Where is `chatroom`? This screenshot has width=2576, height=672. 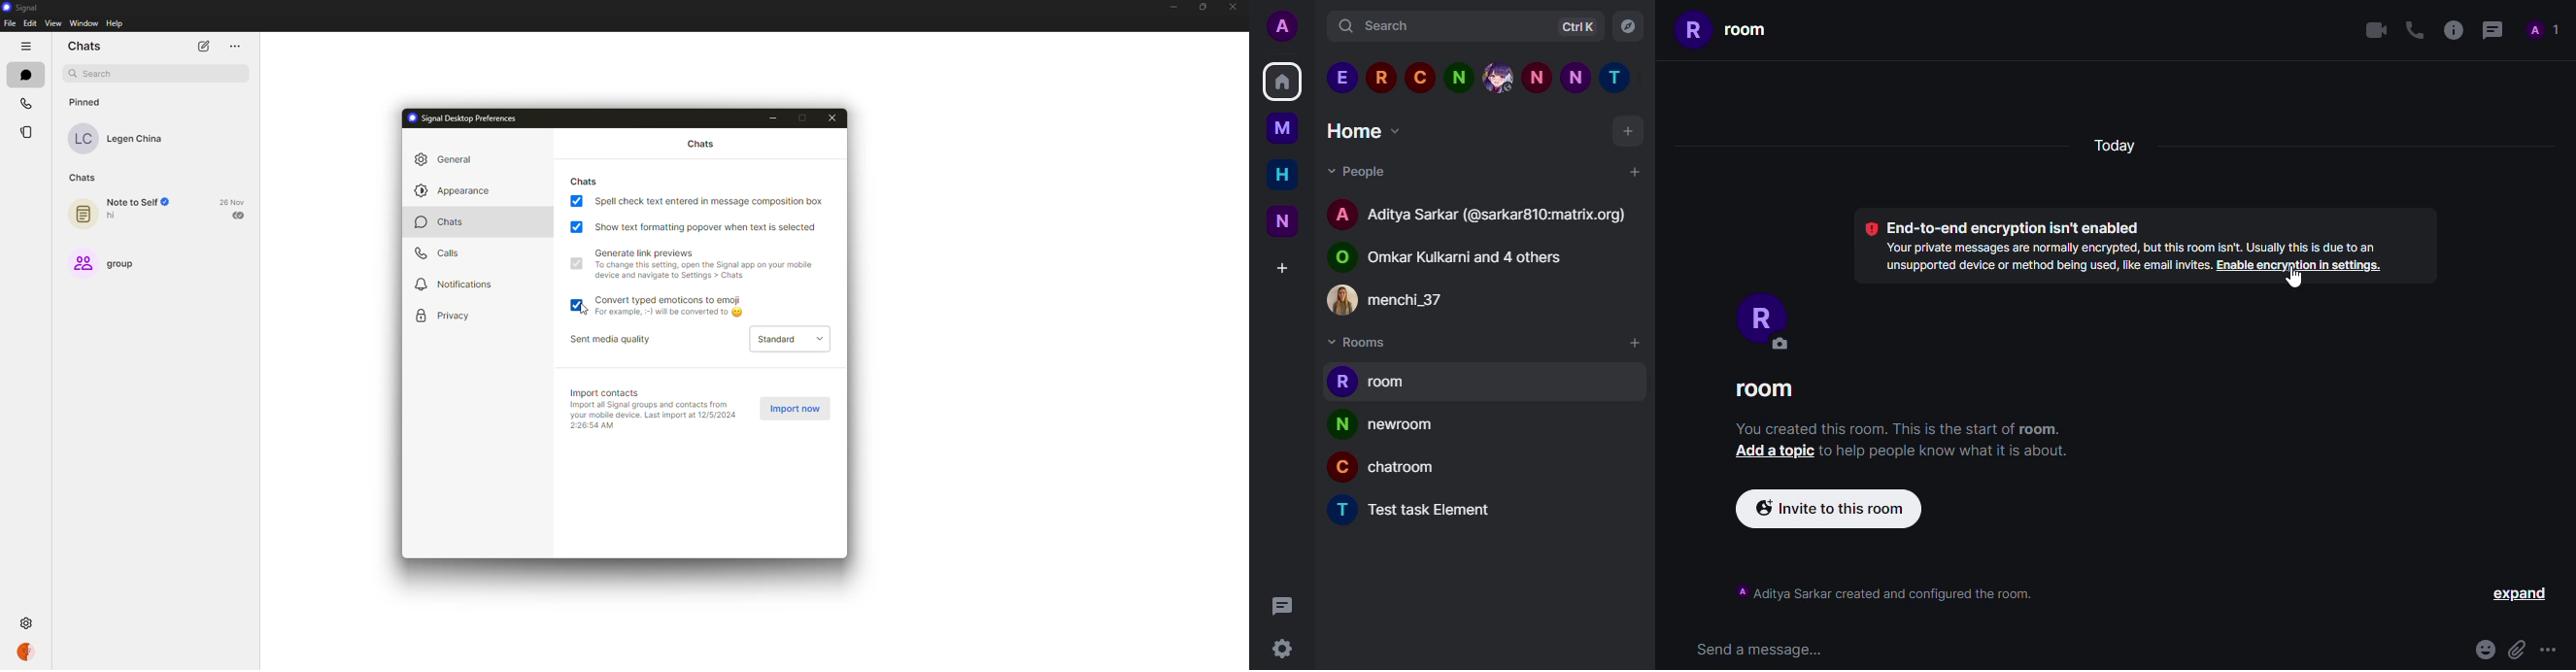 chatroom is located at coordinates (1384, 466).